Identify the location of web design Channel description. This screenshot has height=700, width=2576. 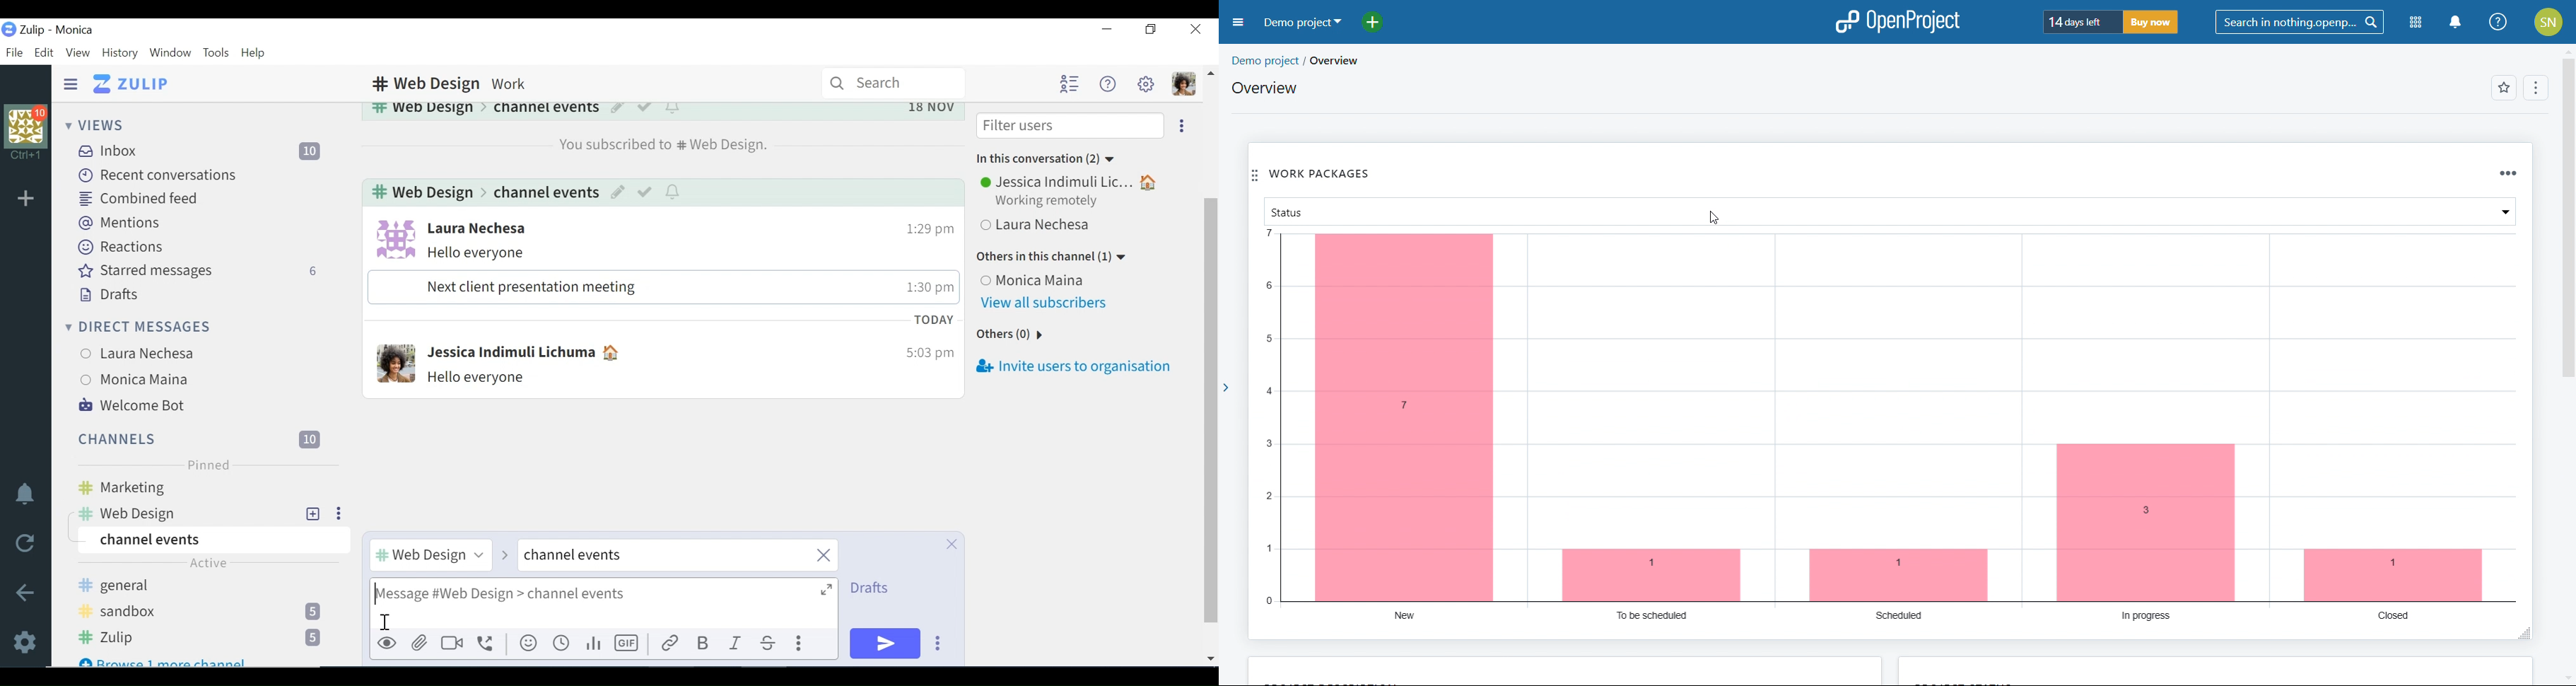
(454, 83).